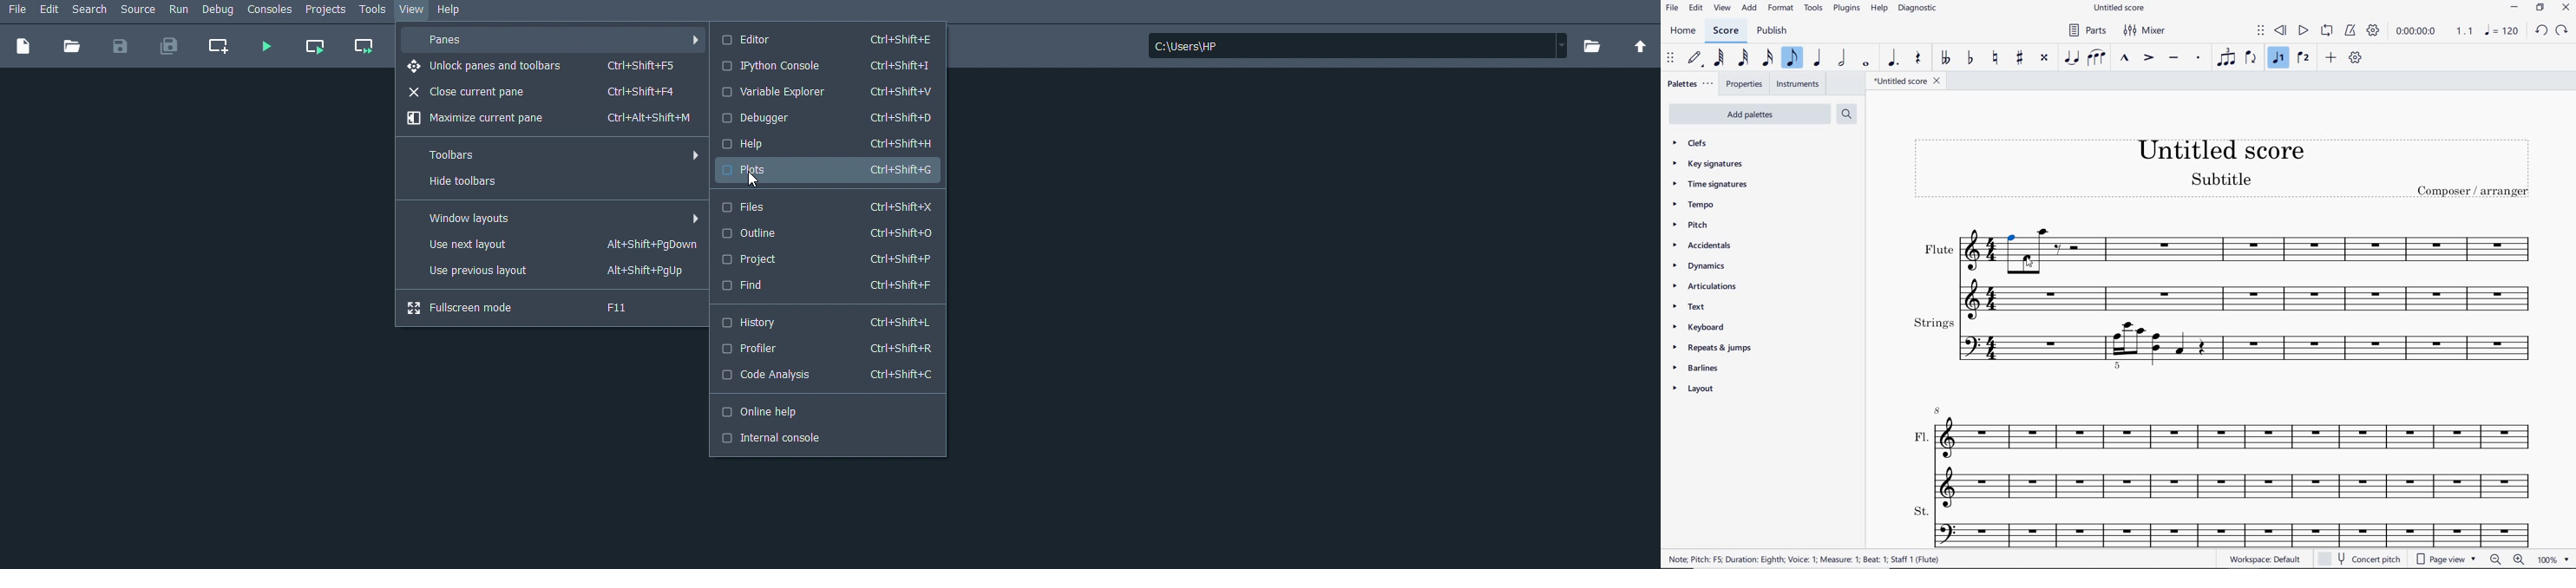 The image size is (2576, 588). What do you see at coordinates (1919, 59) in the screenshot?
I see `REST` at bounding box center [1919, 59].